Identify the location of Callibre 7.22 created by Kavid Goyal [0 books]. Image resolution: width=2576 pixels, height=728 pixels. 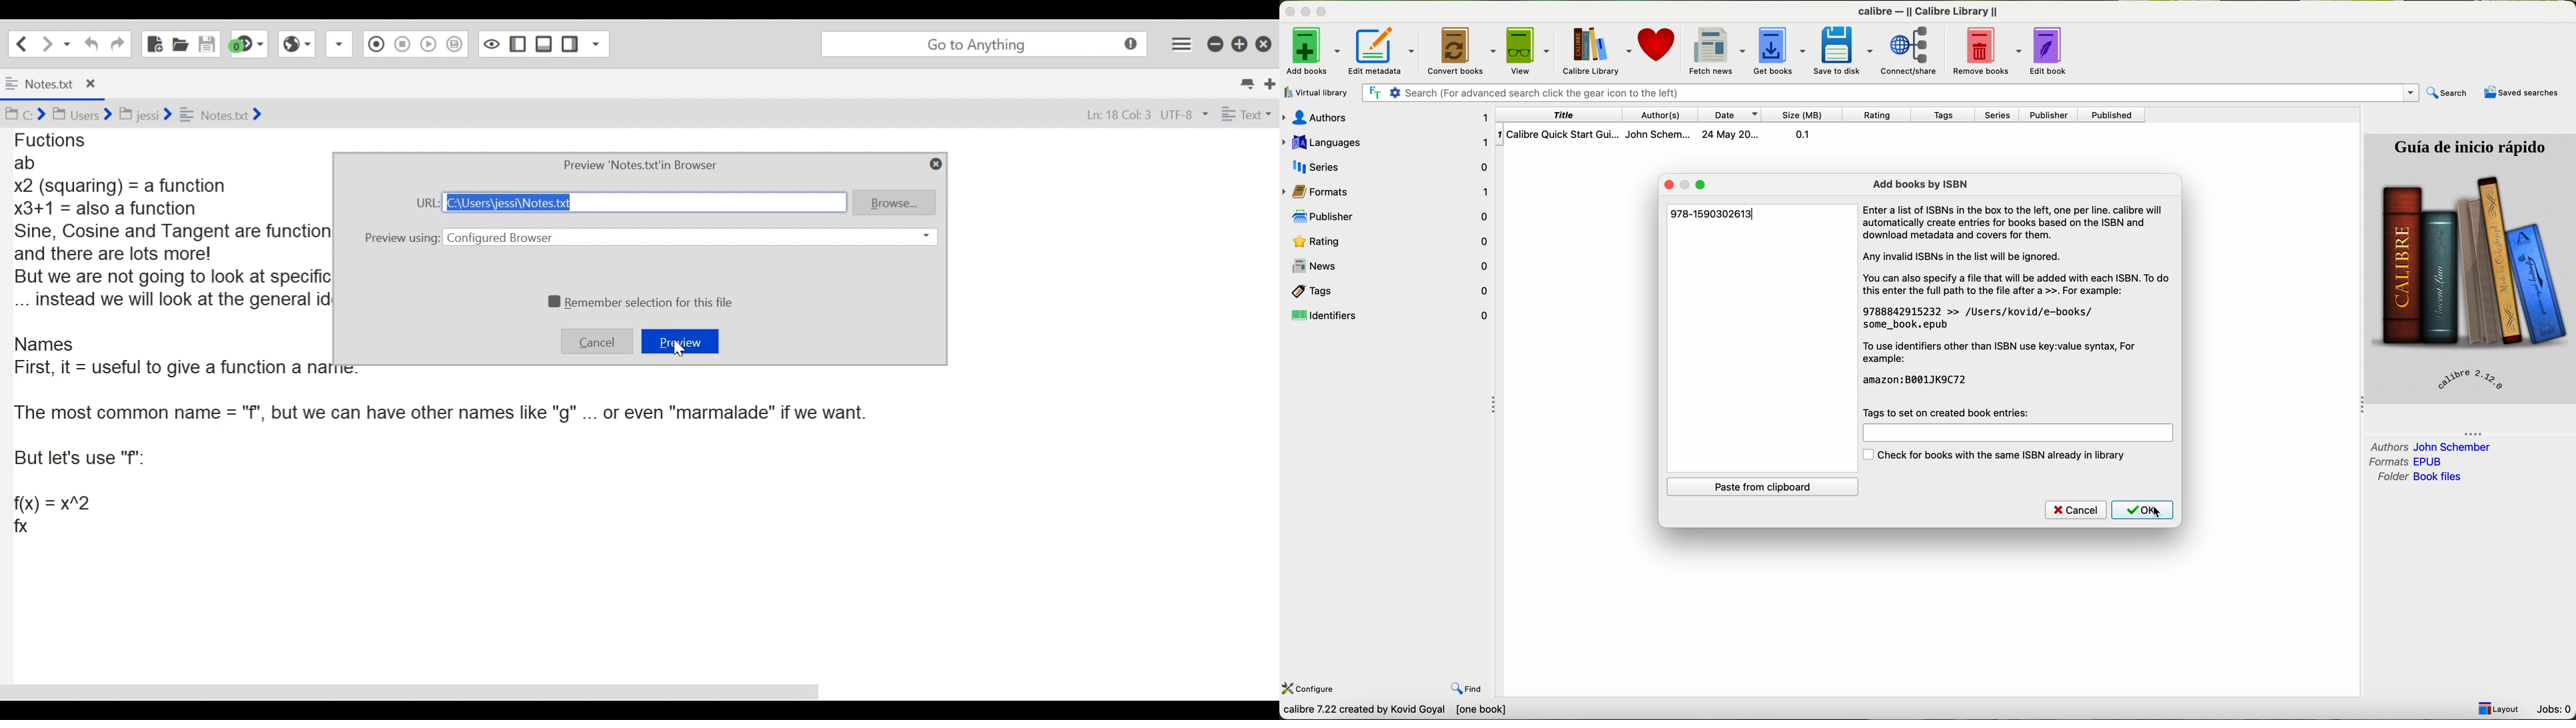
(1399, 711).